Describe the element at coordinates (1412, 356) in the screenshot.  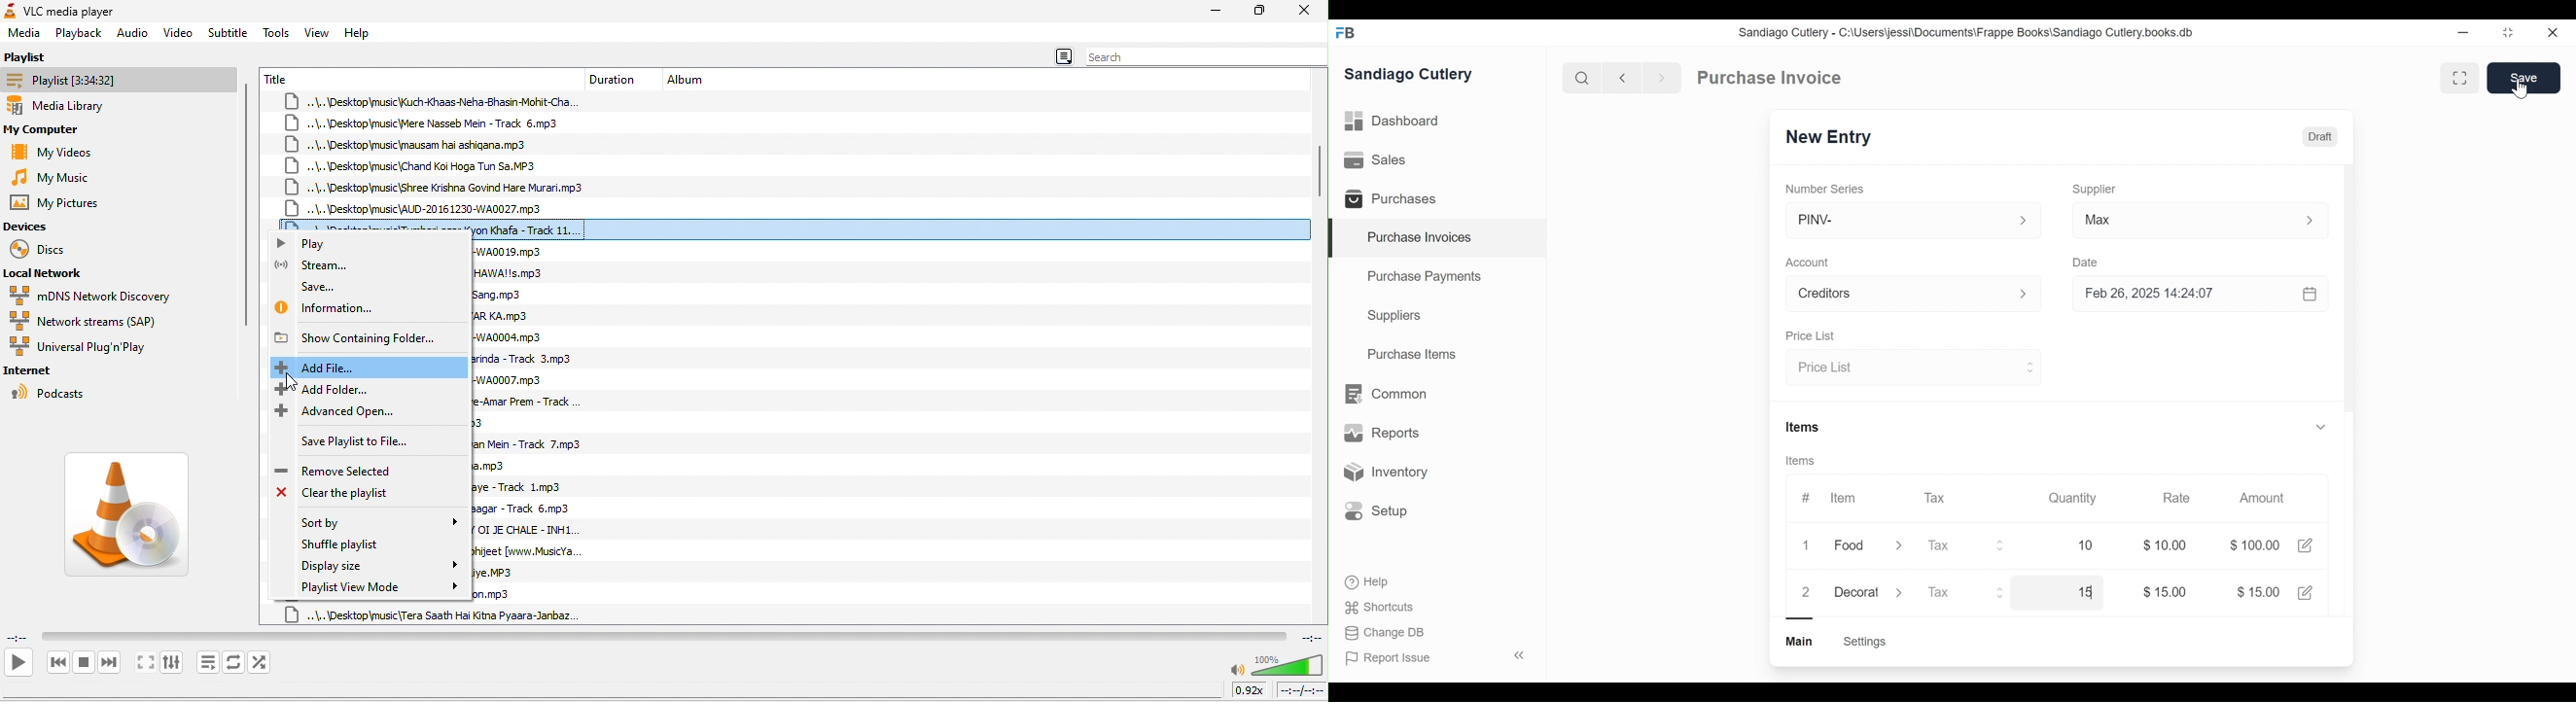
I see `Purchase Items` at that location.